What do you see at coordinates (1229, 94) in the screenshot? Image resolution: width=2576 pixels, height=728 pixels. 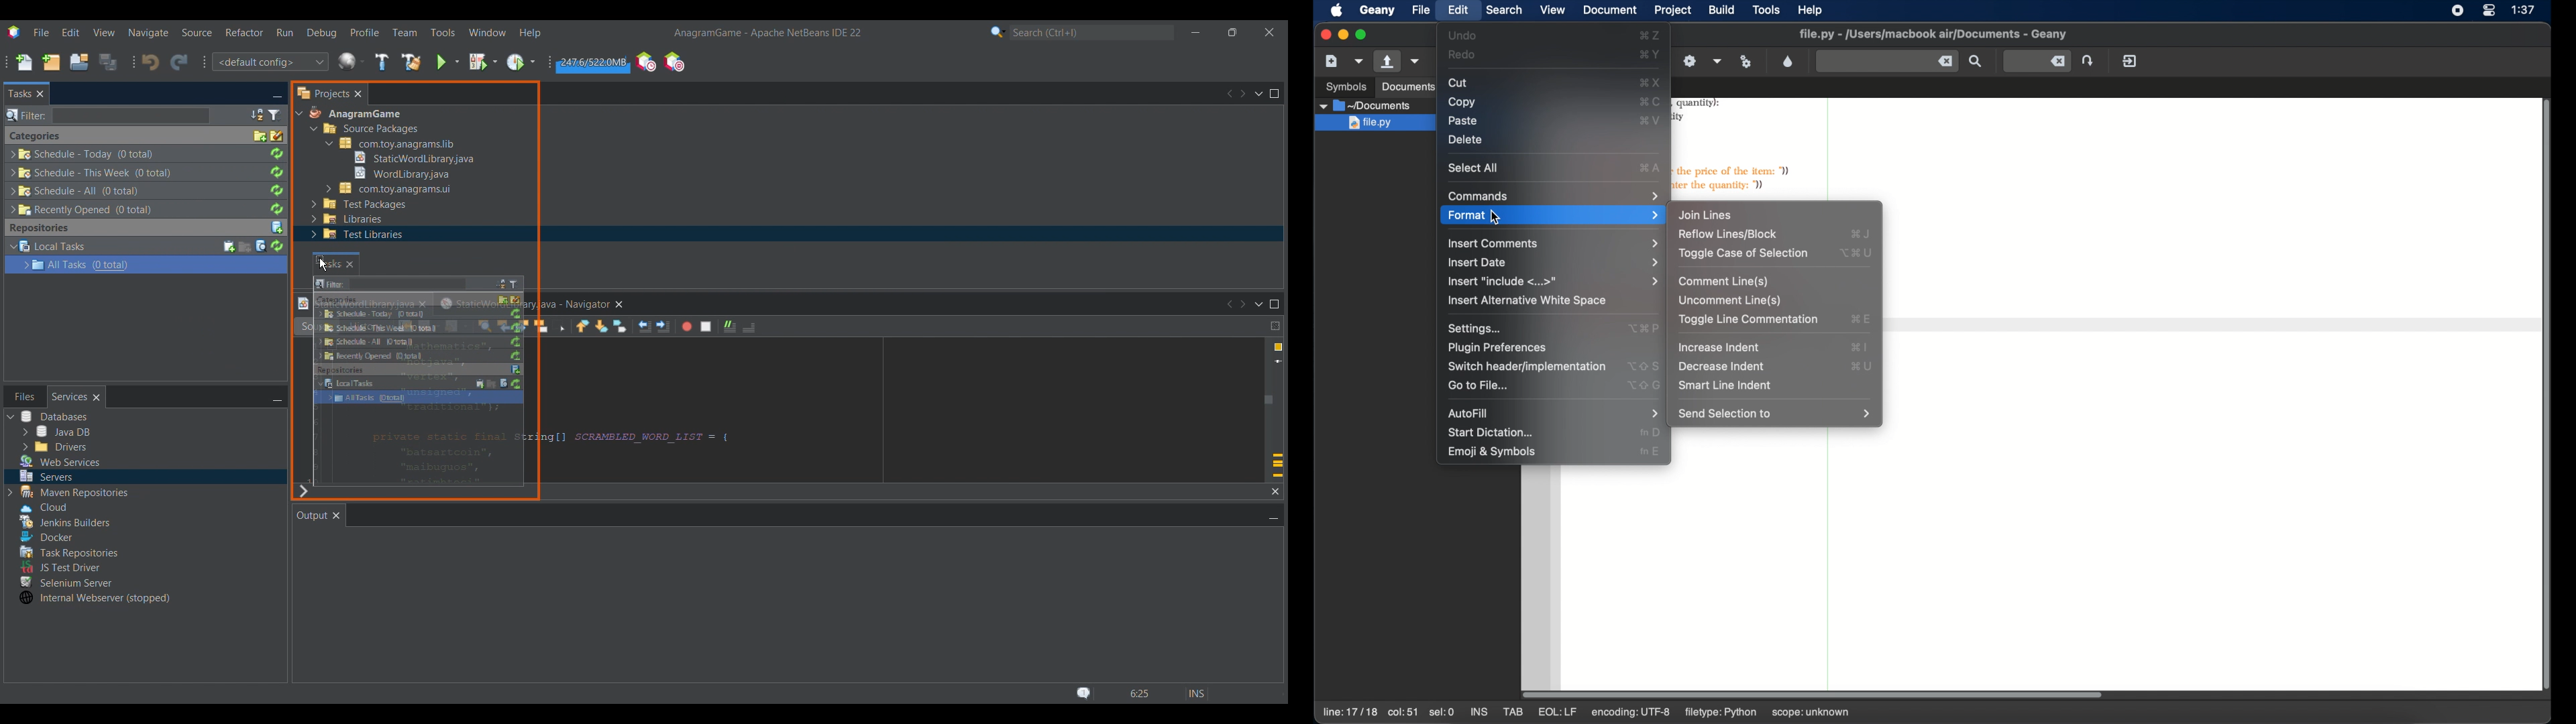 I see `Previous` at bounding box center [1229, 94].